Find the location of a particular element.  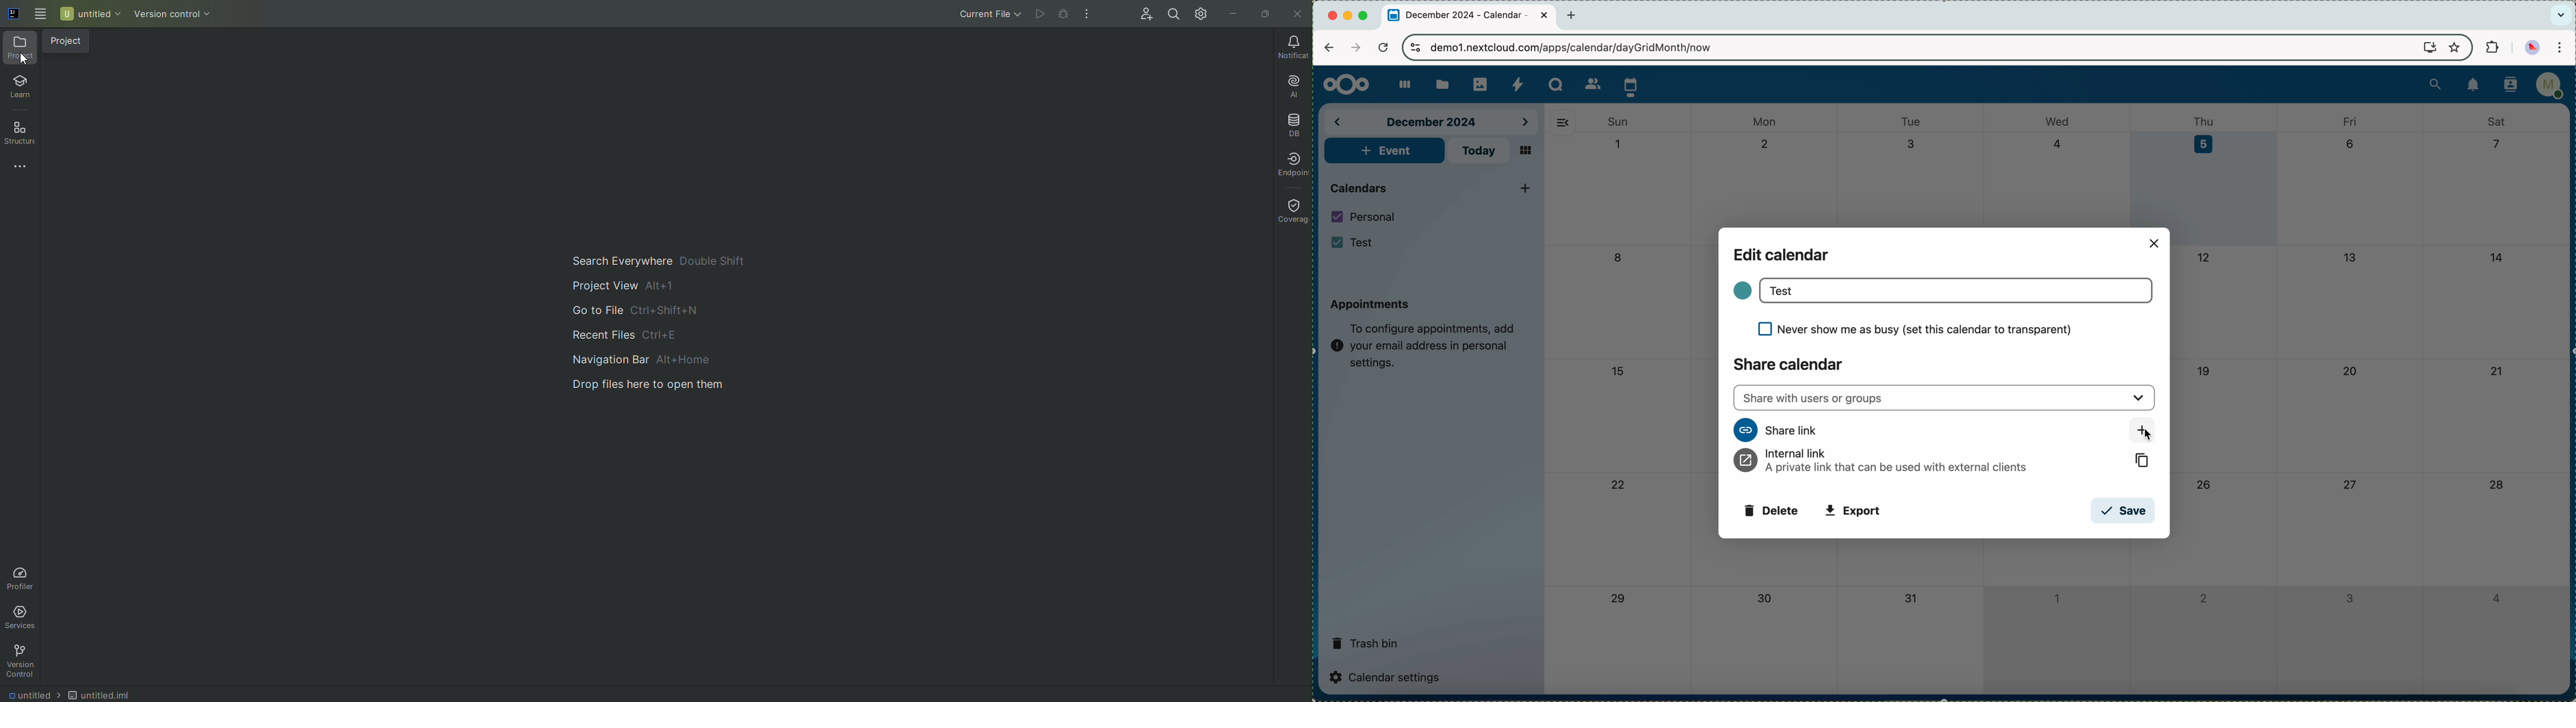

share calendar is located at coordinates (1788, 363).